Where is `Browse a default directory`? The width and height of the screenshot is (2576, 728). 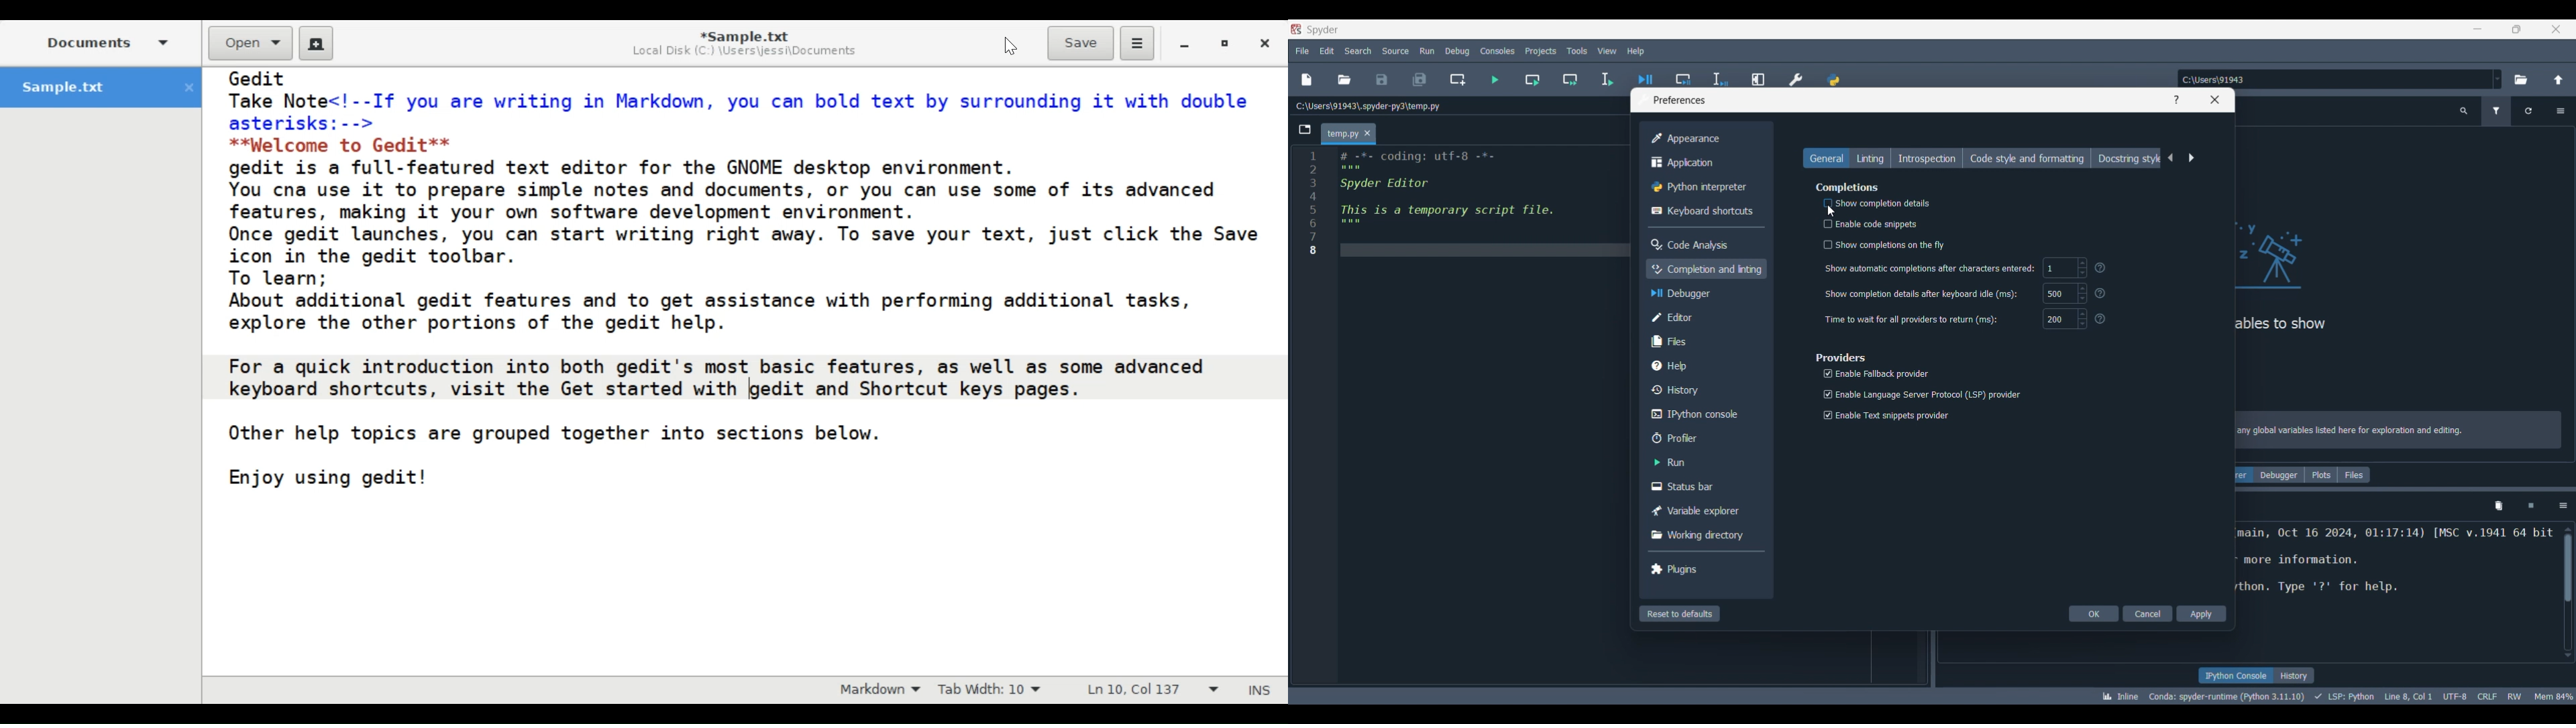 Browse a default directory is located at coordinates (2521, 80).